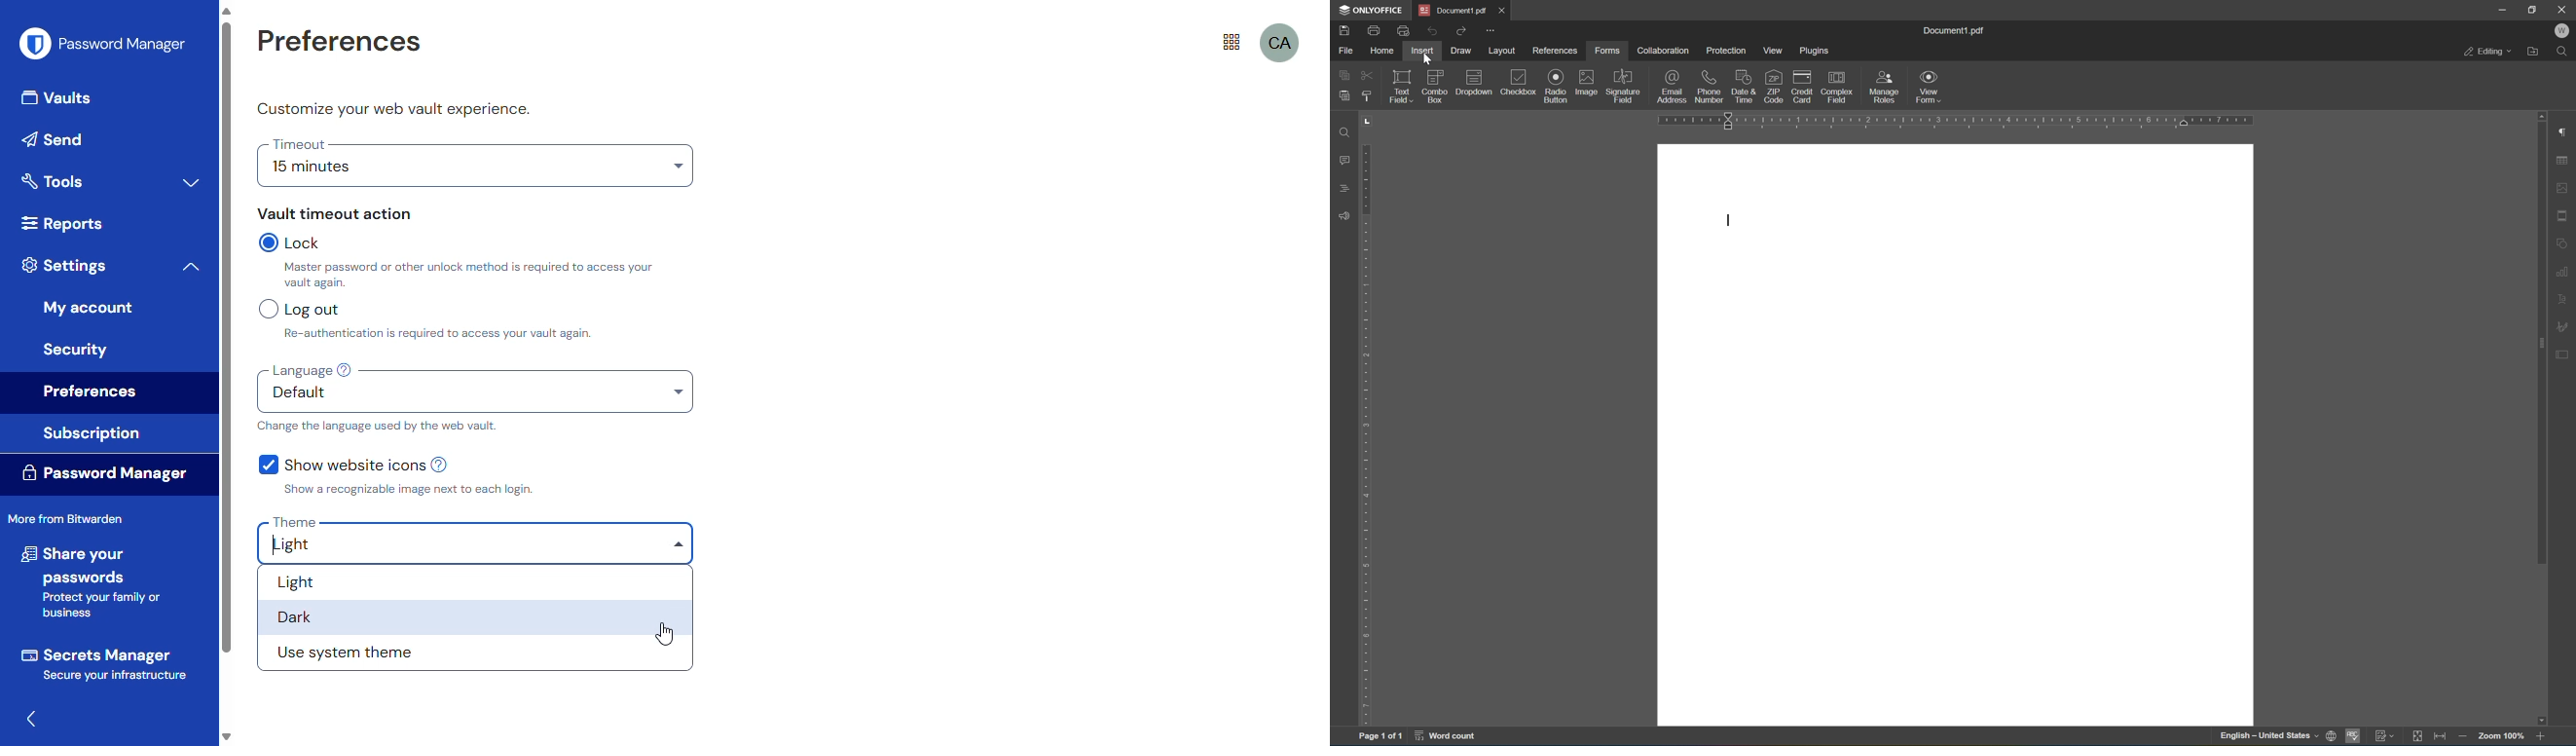 Image resolution: width=2576 pixels, height=756 pixels. Describe the element at coordinates (2564, 215) in the screenshot. I see `header & footer settings` at that location.